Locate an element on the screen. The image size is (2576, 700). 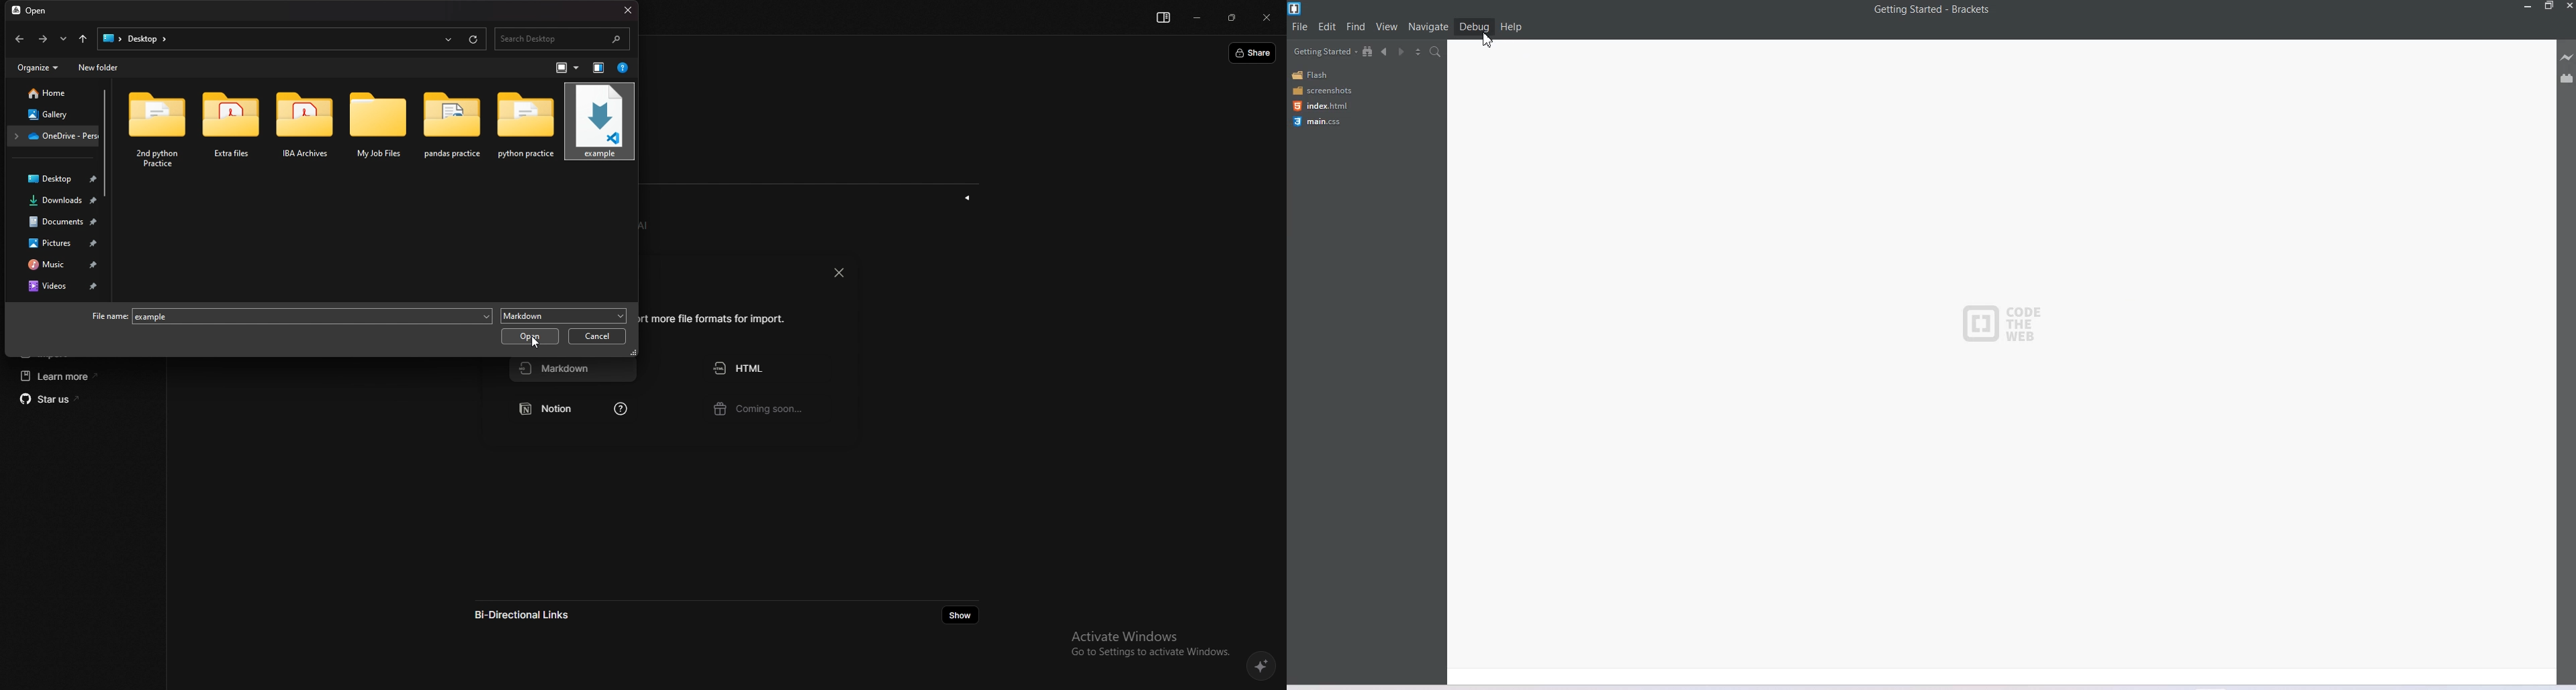
Screenshots is located at coordinates (1322, 90).